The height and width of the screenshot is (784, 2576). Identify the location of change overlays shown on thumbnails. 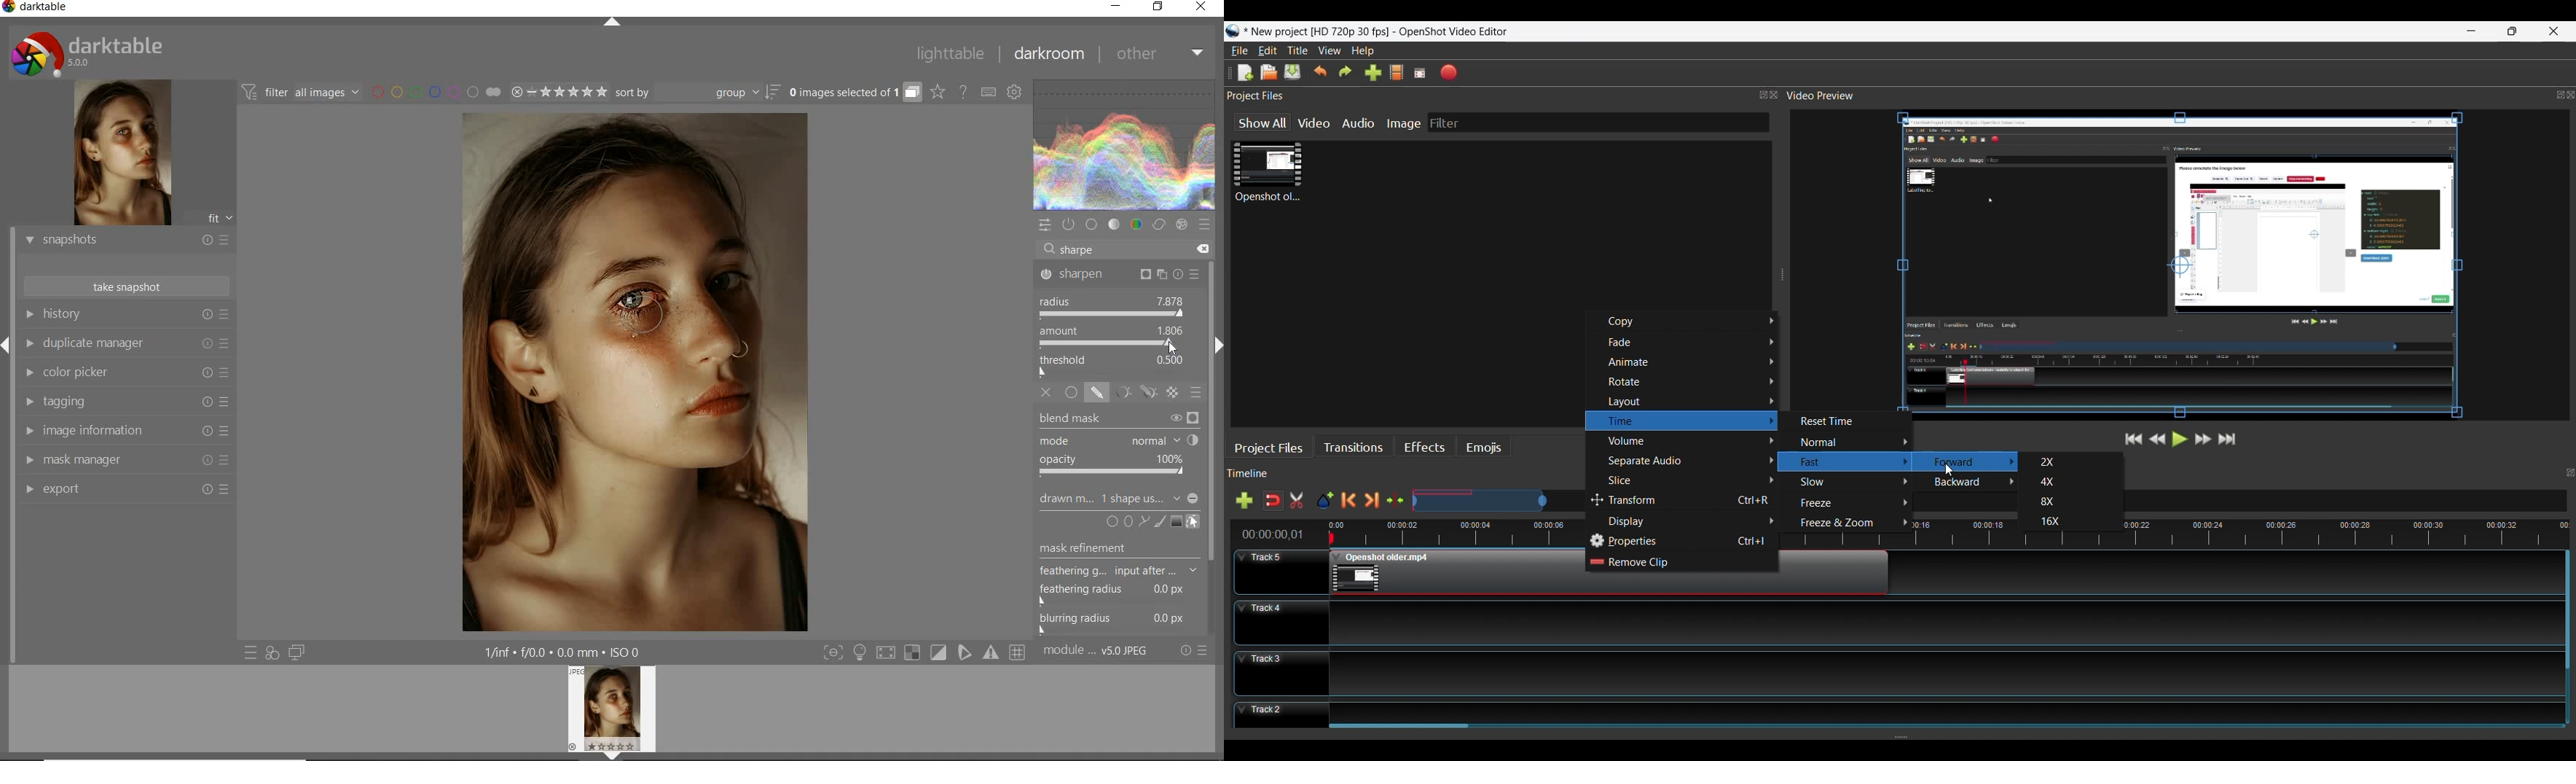
(937, 93).